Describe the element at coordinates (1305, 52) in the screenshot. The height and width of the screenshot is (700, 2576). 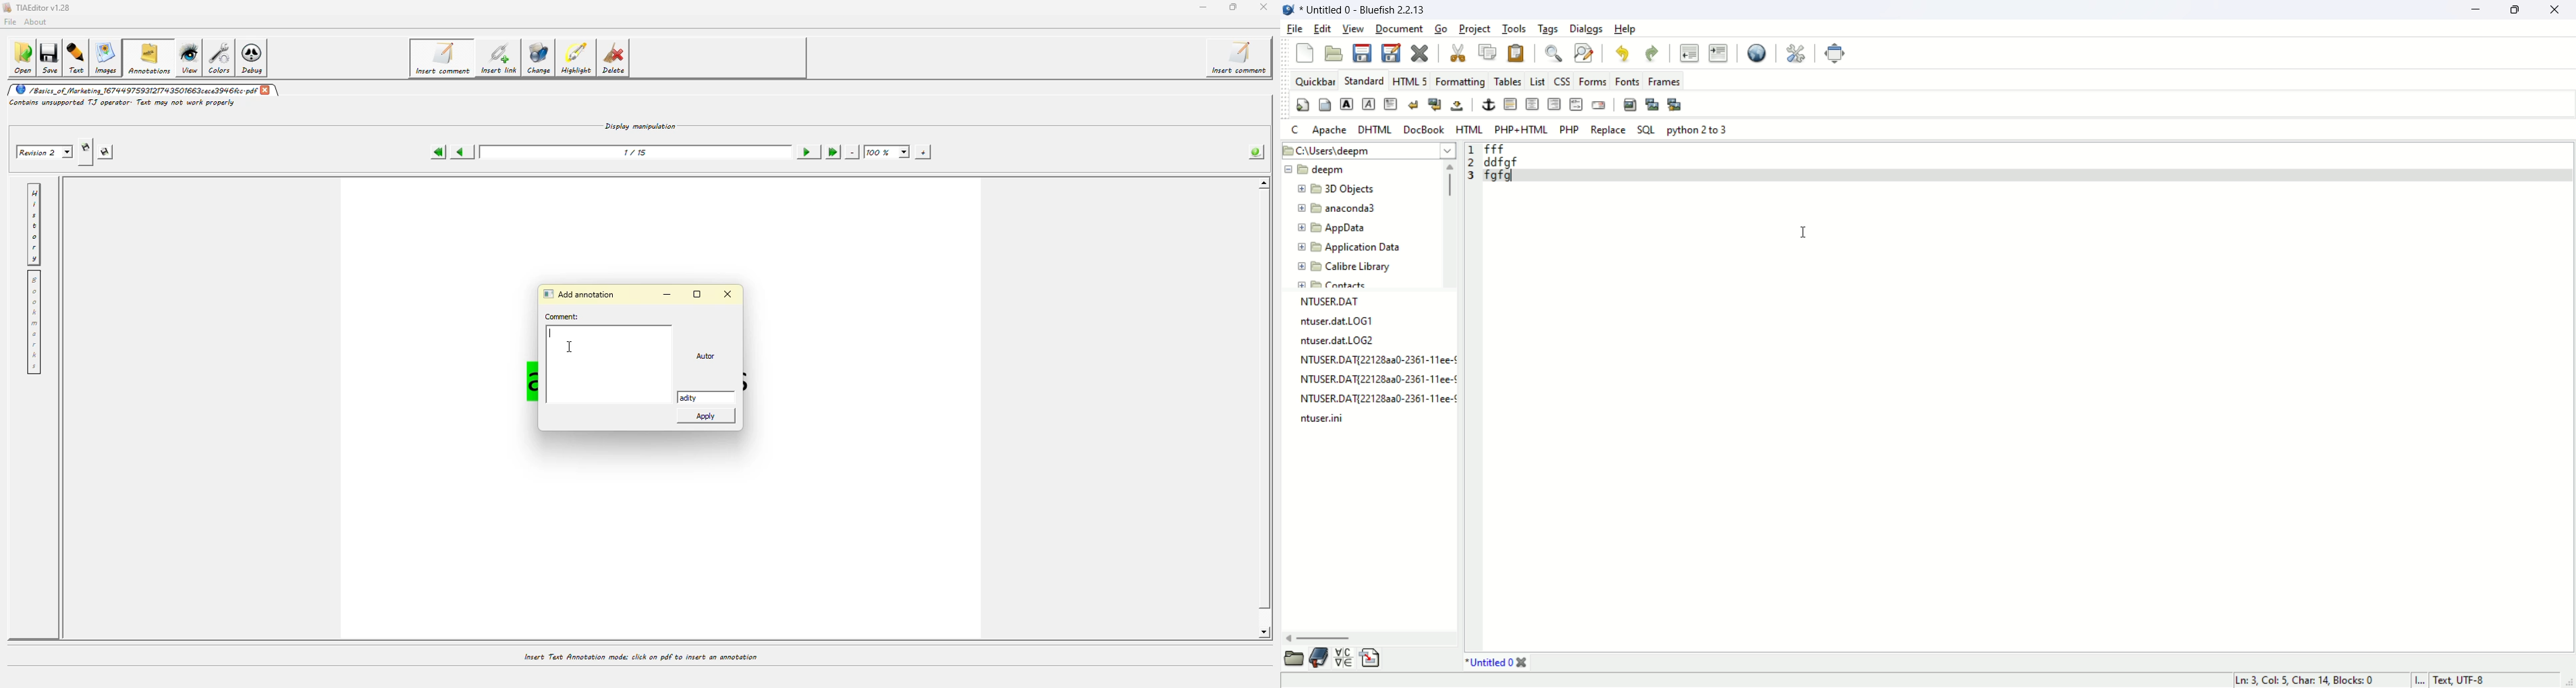
I see `new` at that location.